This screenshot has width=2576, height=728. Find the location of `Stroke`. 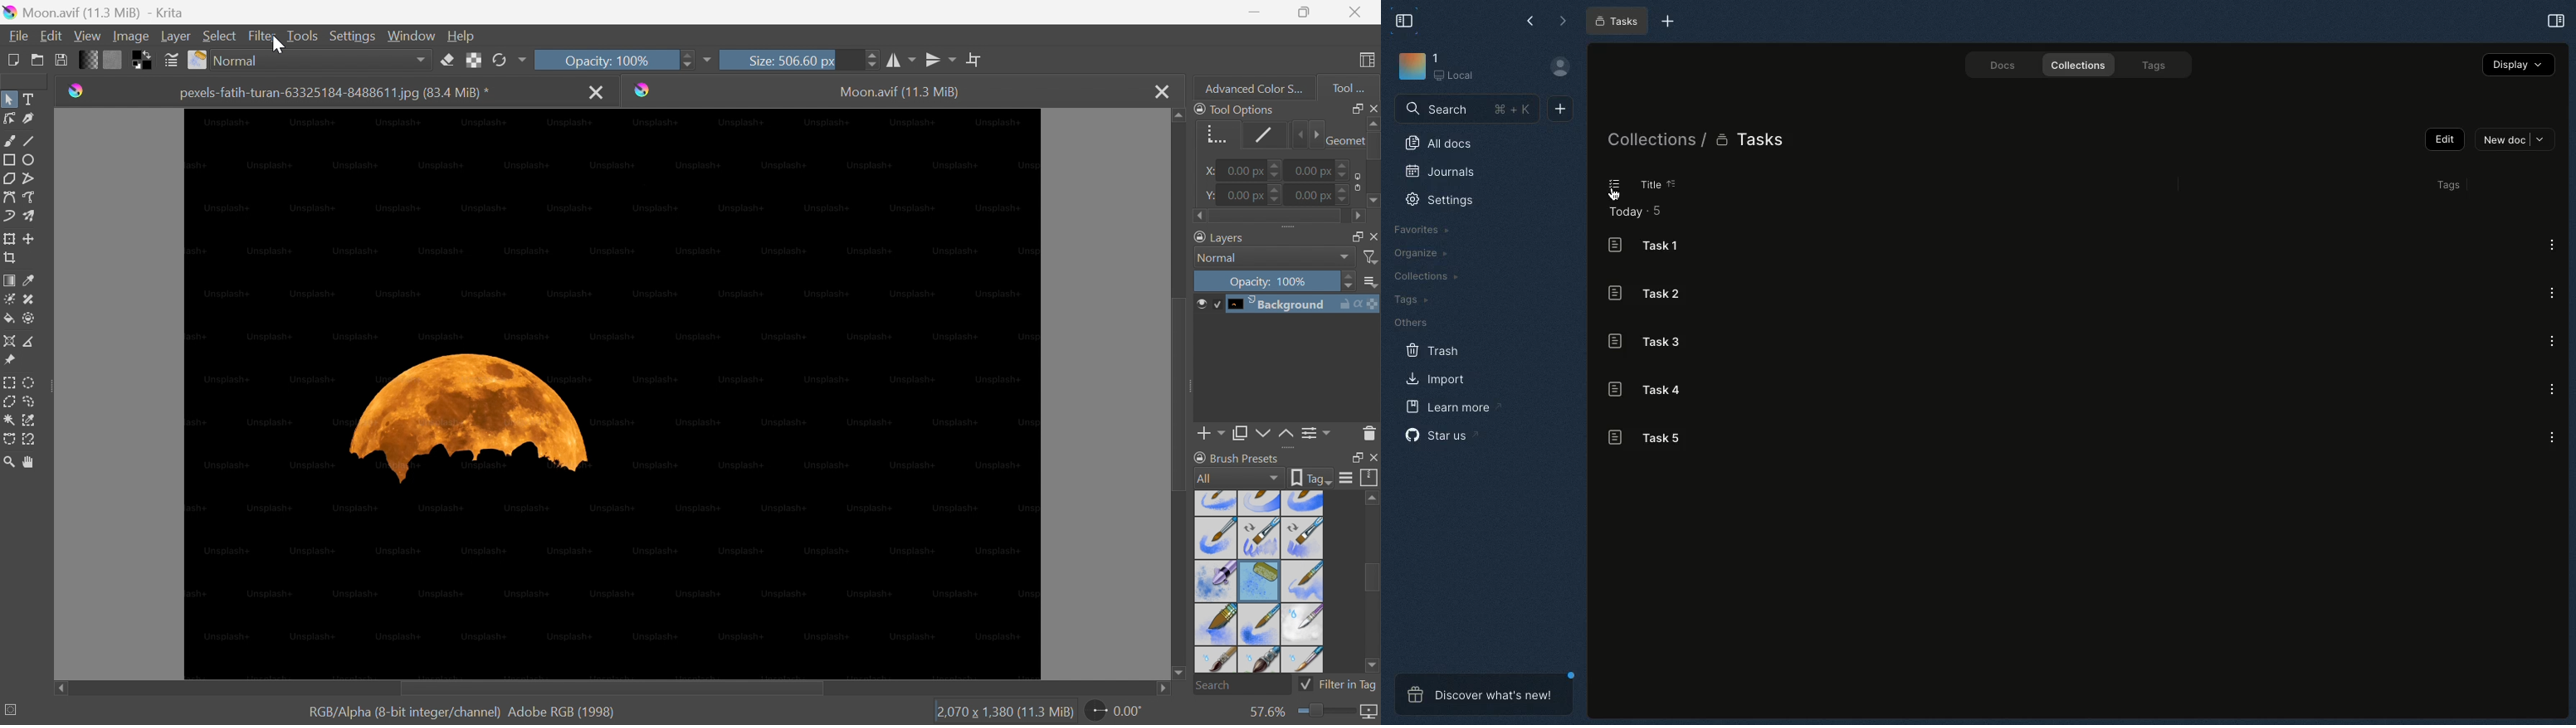

Stroke is located at coordinates (1261, 136).